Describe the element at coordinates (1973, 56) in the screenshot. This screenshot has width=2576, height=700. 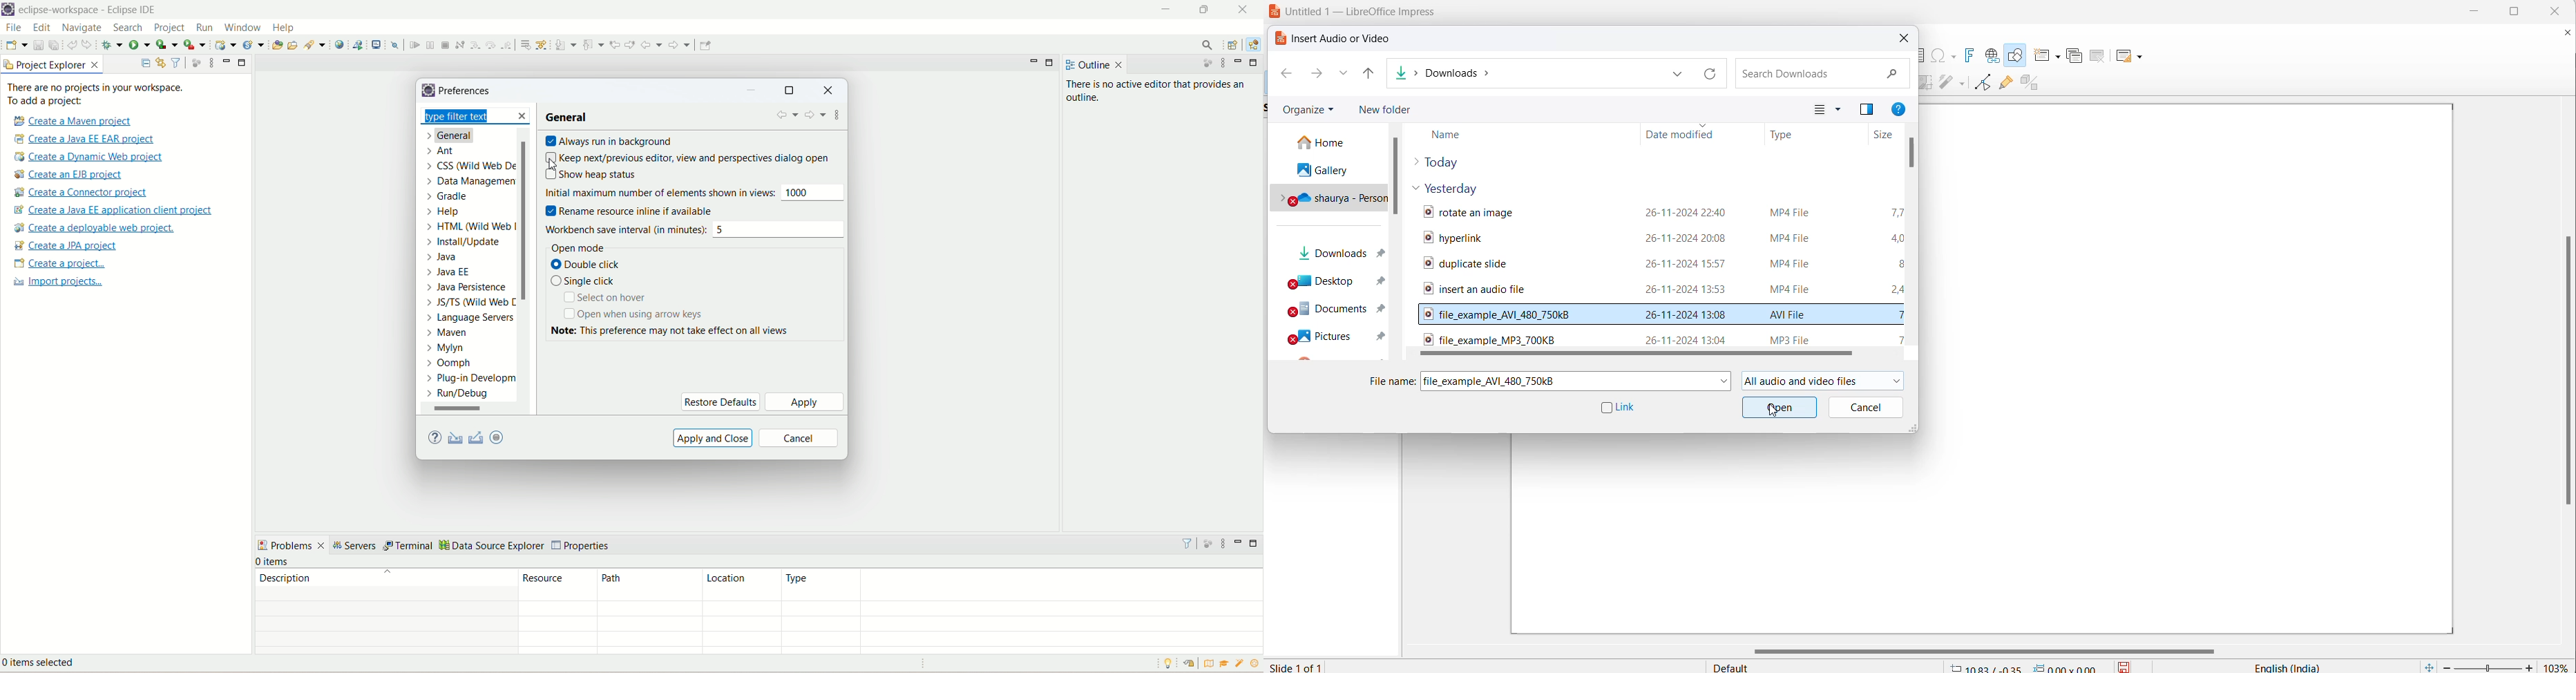
I see `insert fontwork text` at that location.